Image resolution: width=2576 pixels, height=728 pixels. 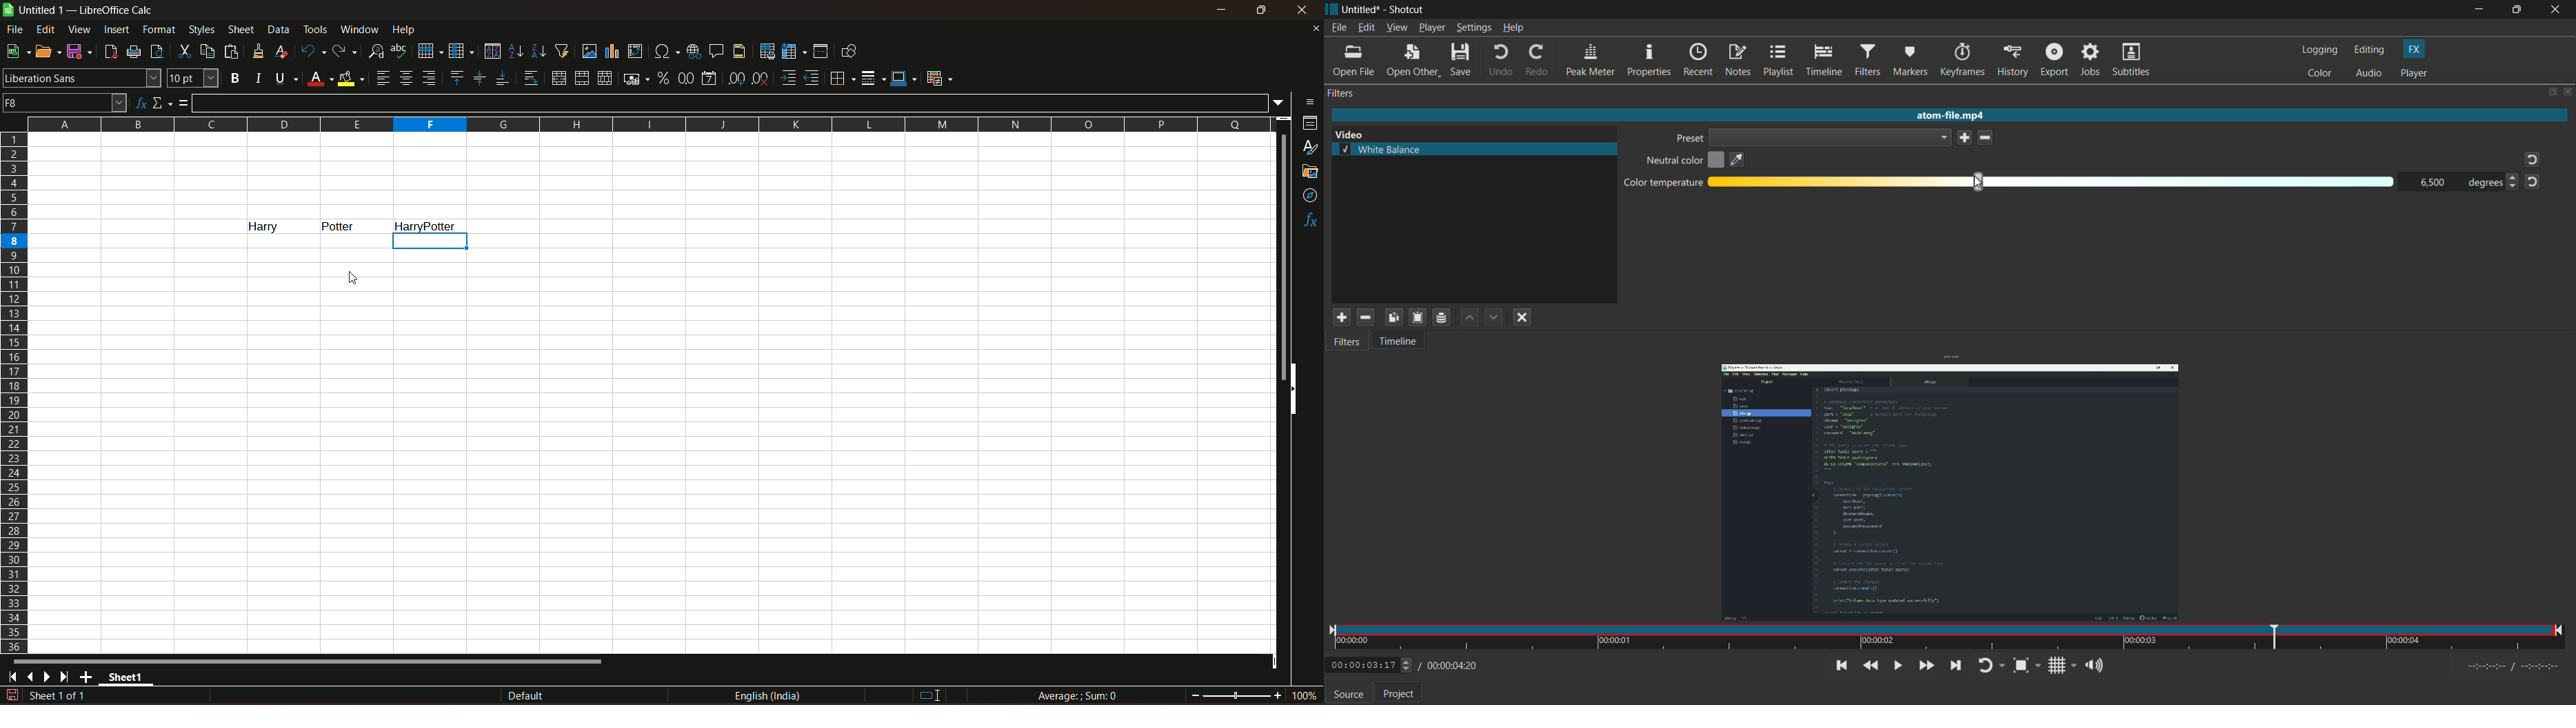 What do you see at coordinates (2479, 10) in the screenshot?
I see `minimize` at bounding box center [2479, 10].